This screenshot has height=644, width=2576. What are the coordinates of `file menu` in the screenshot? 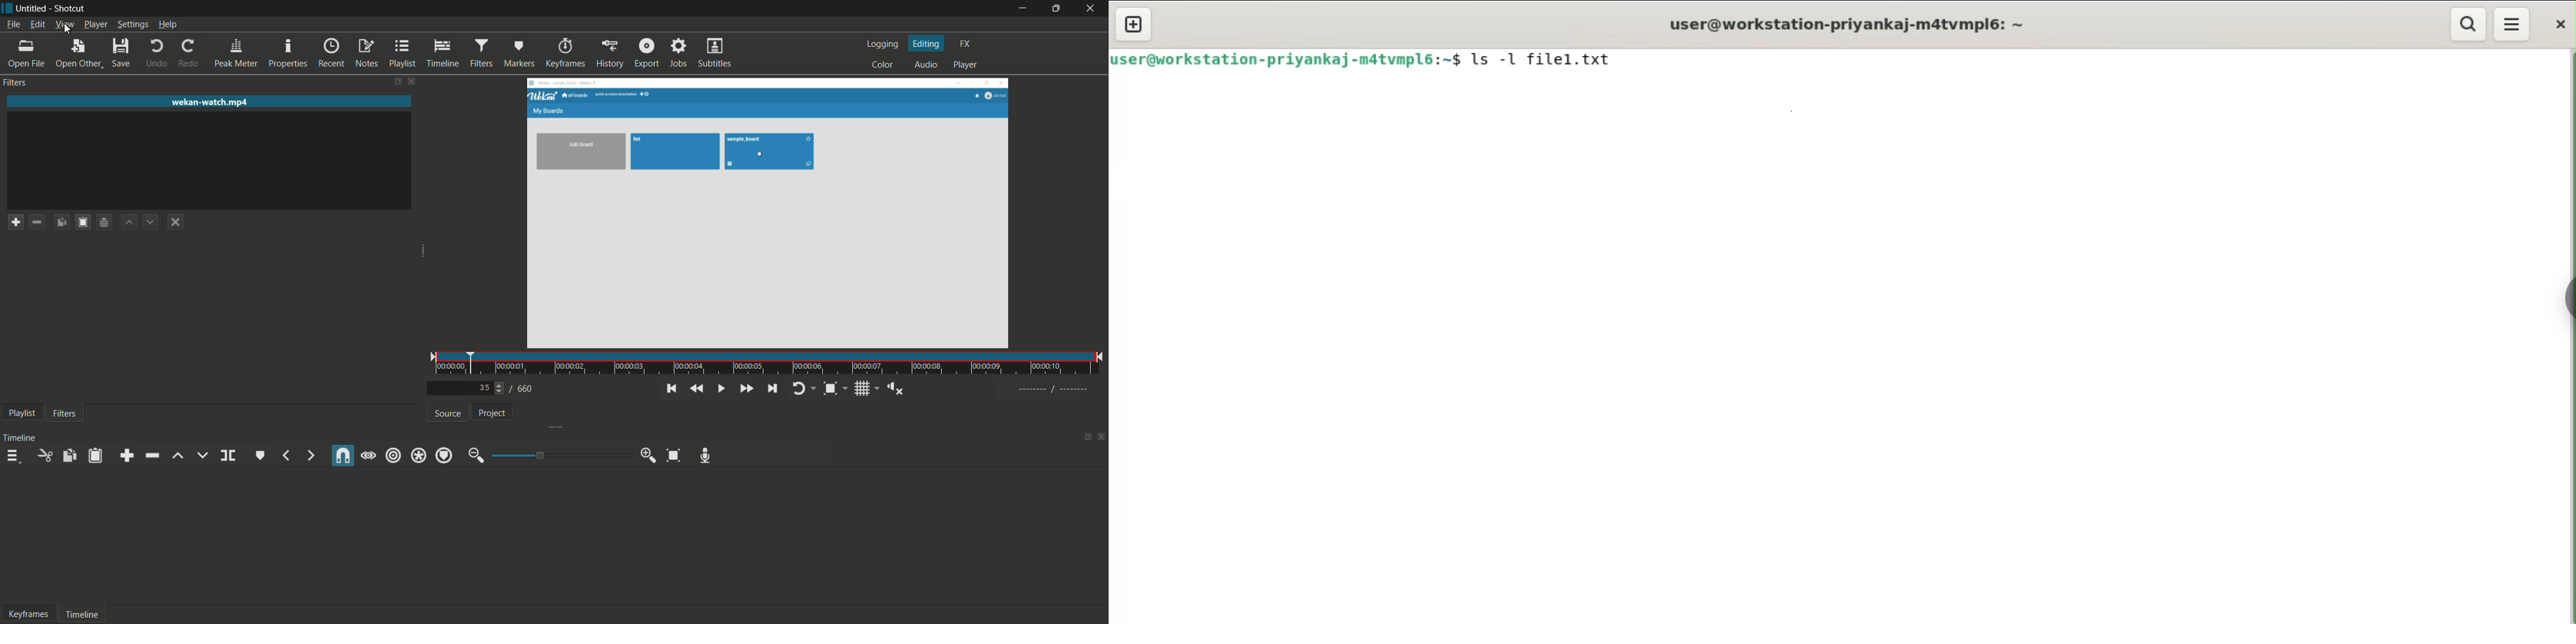 It's located at (13, 24).